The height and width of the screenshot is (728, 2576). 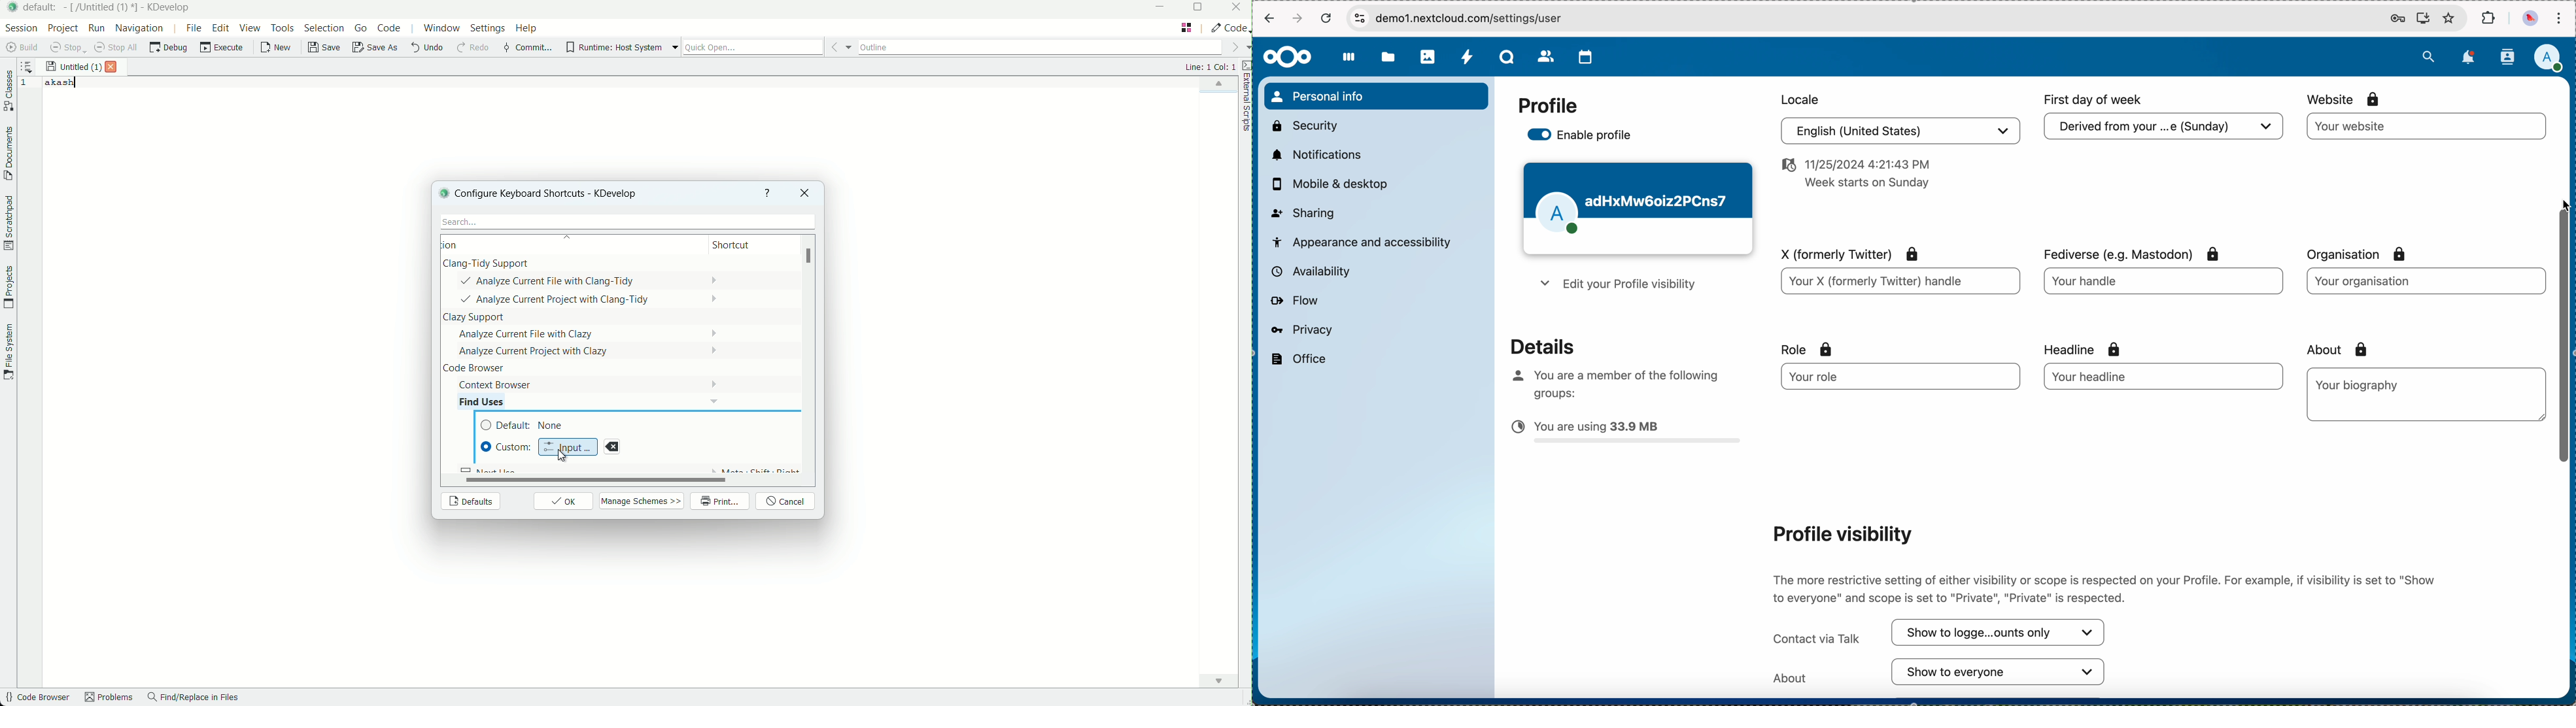 What do you see at coordinates (743, 246) in the screenshot?
I see `shortcut` at bounding box center [743, 246].